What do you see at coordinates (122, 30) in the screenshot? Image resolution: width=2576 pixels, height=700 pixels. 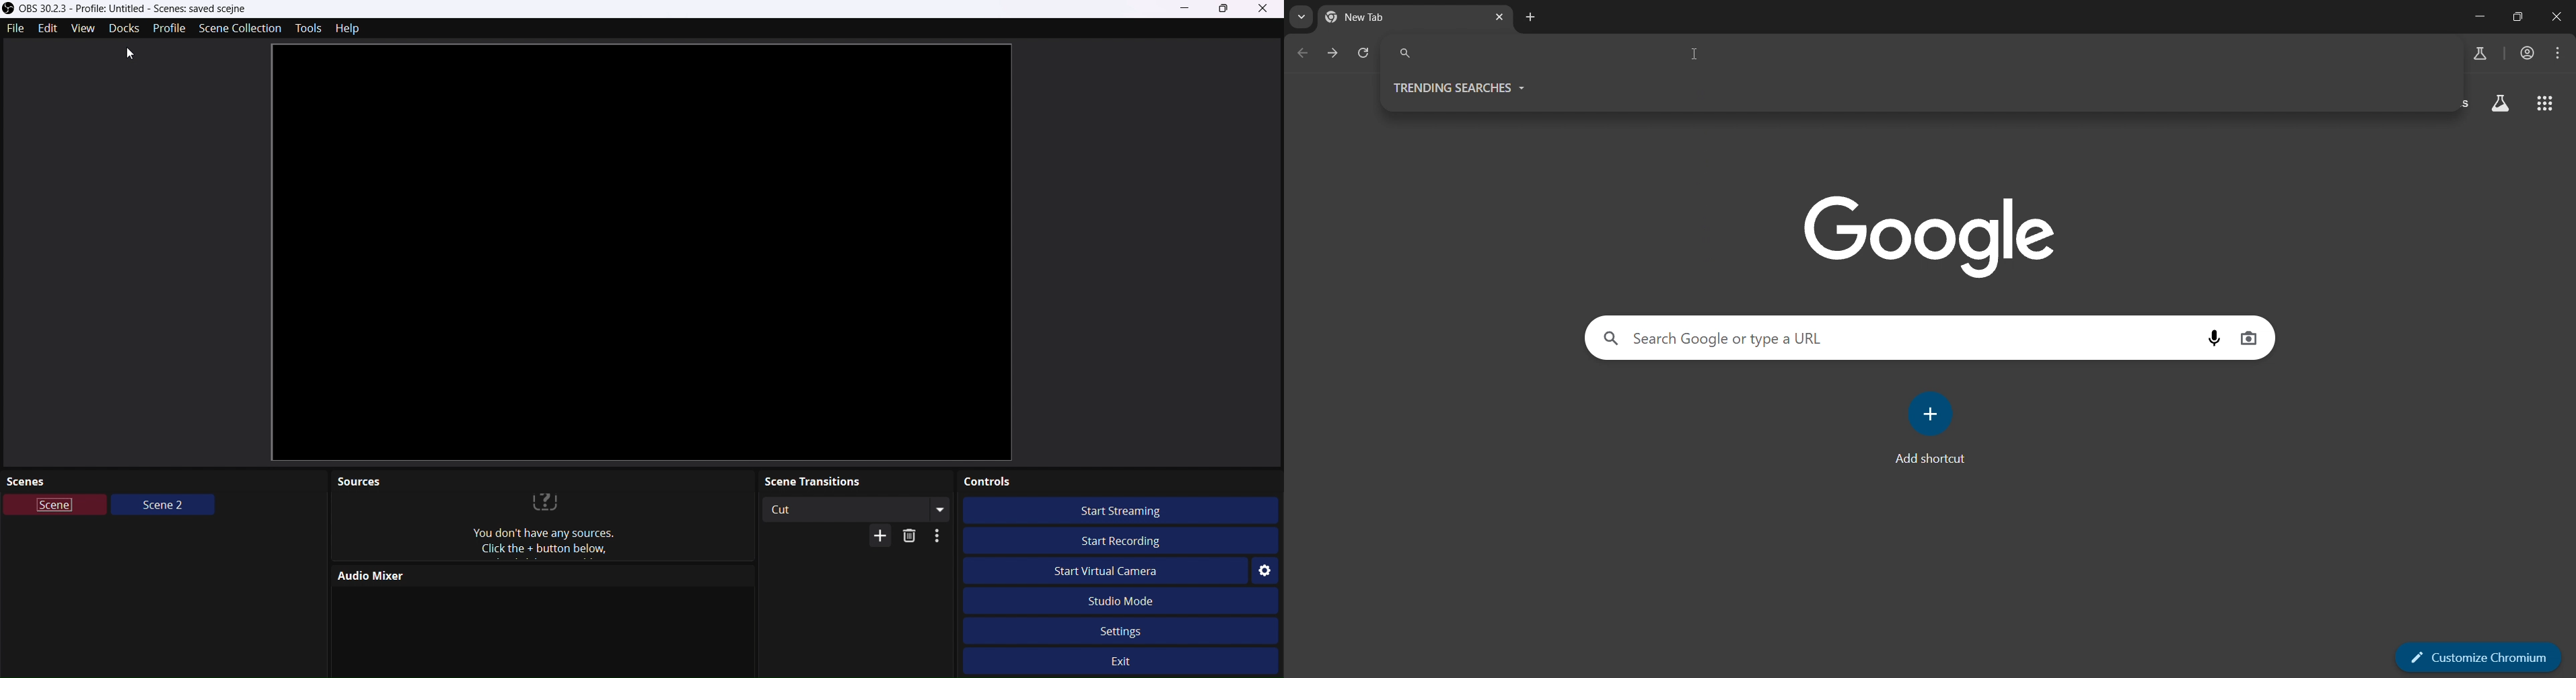 I see `Docks` at bounding box center [122, 30].